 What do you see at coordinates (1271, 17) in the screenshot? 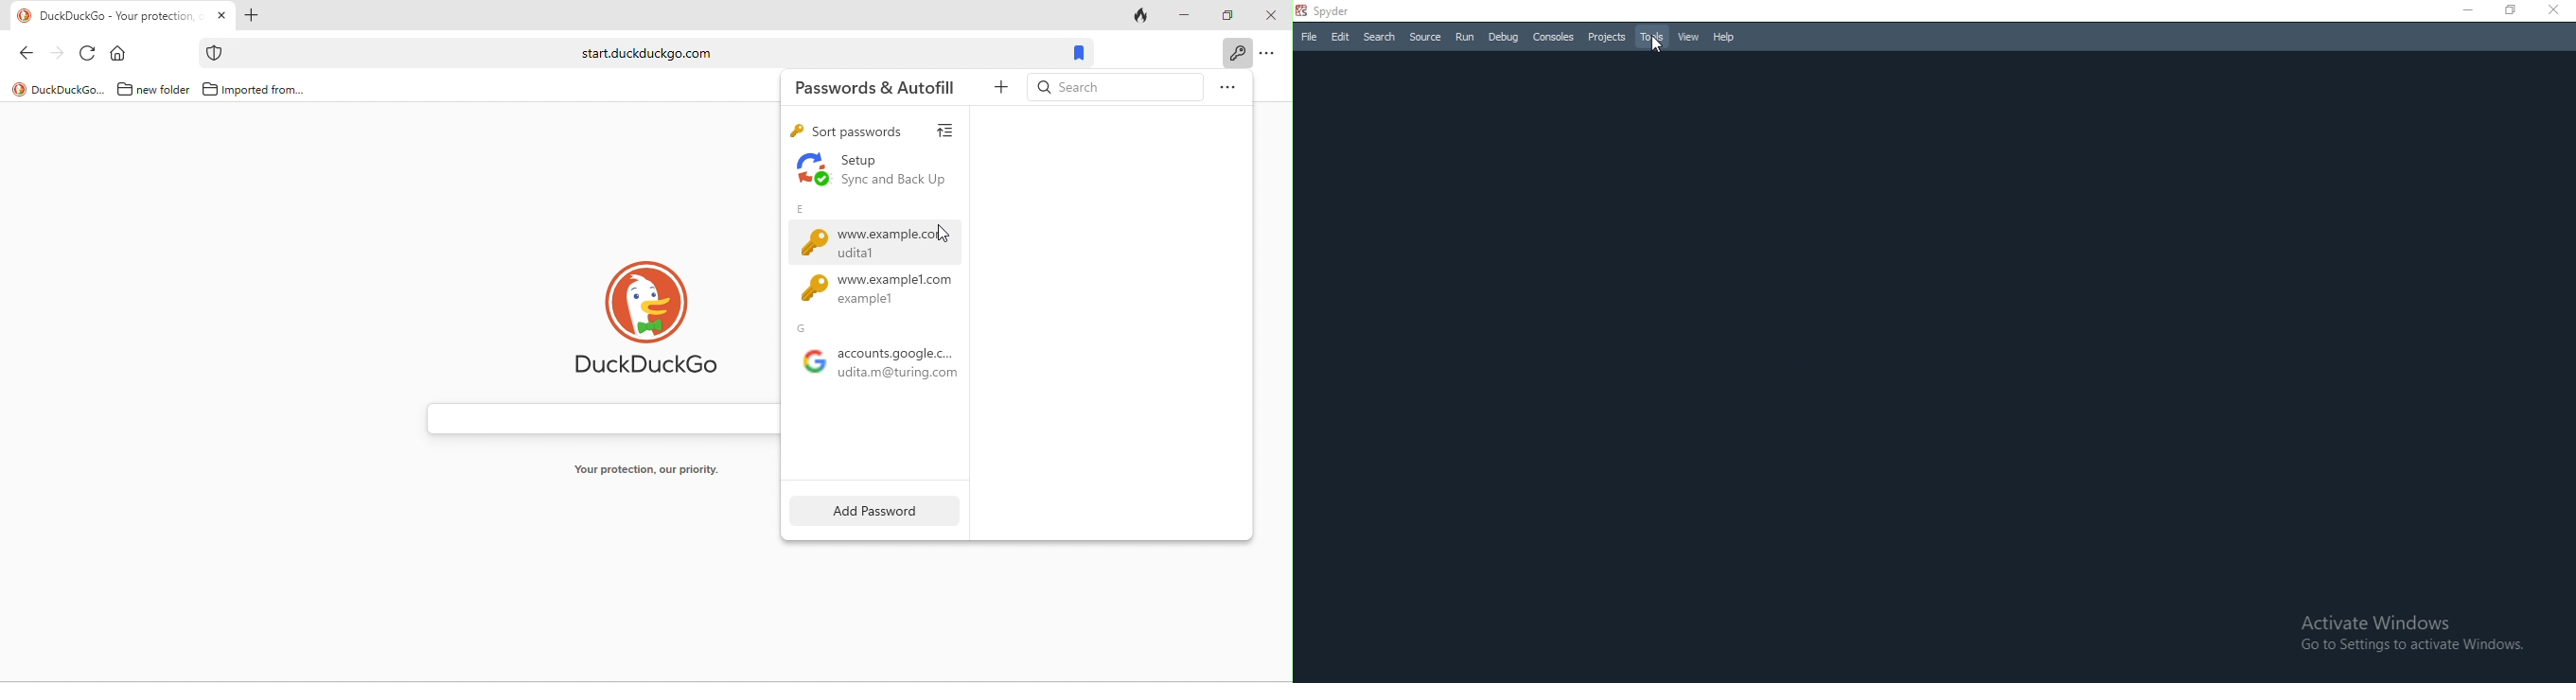
I see `close` at bounding box center [1271, 17].